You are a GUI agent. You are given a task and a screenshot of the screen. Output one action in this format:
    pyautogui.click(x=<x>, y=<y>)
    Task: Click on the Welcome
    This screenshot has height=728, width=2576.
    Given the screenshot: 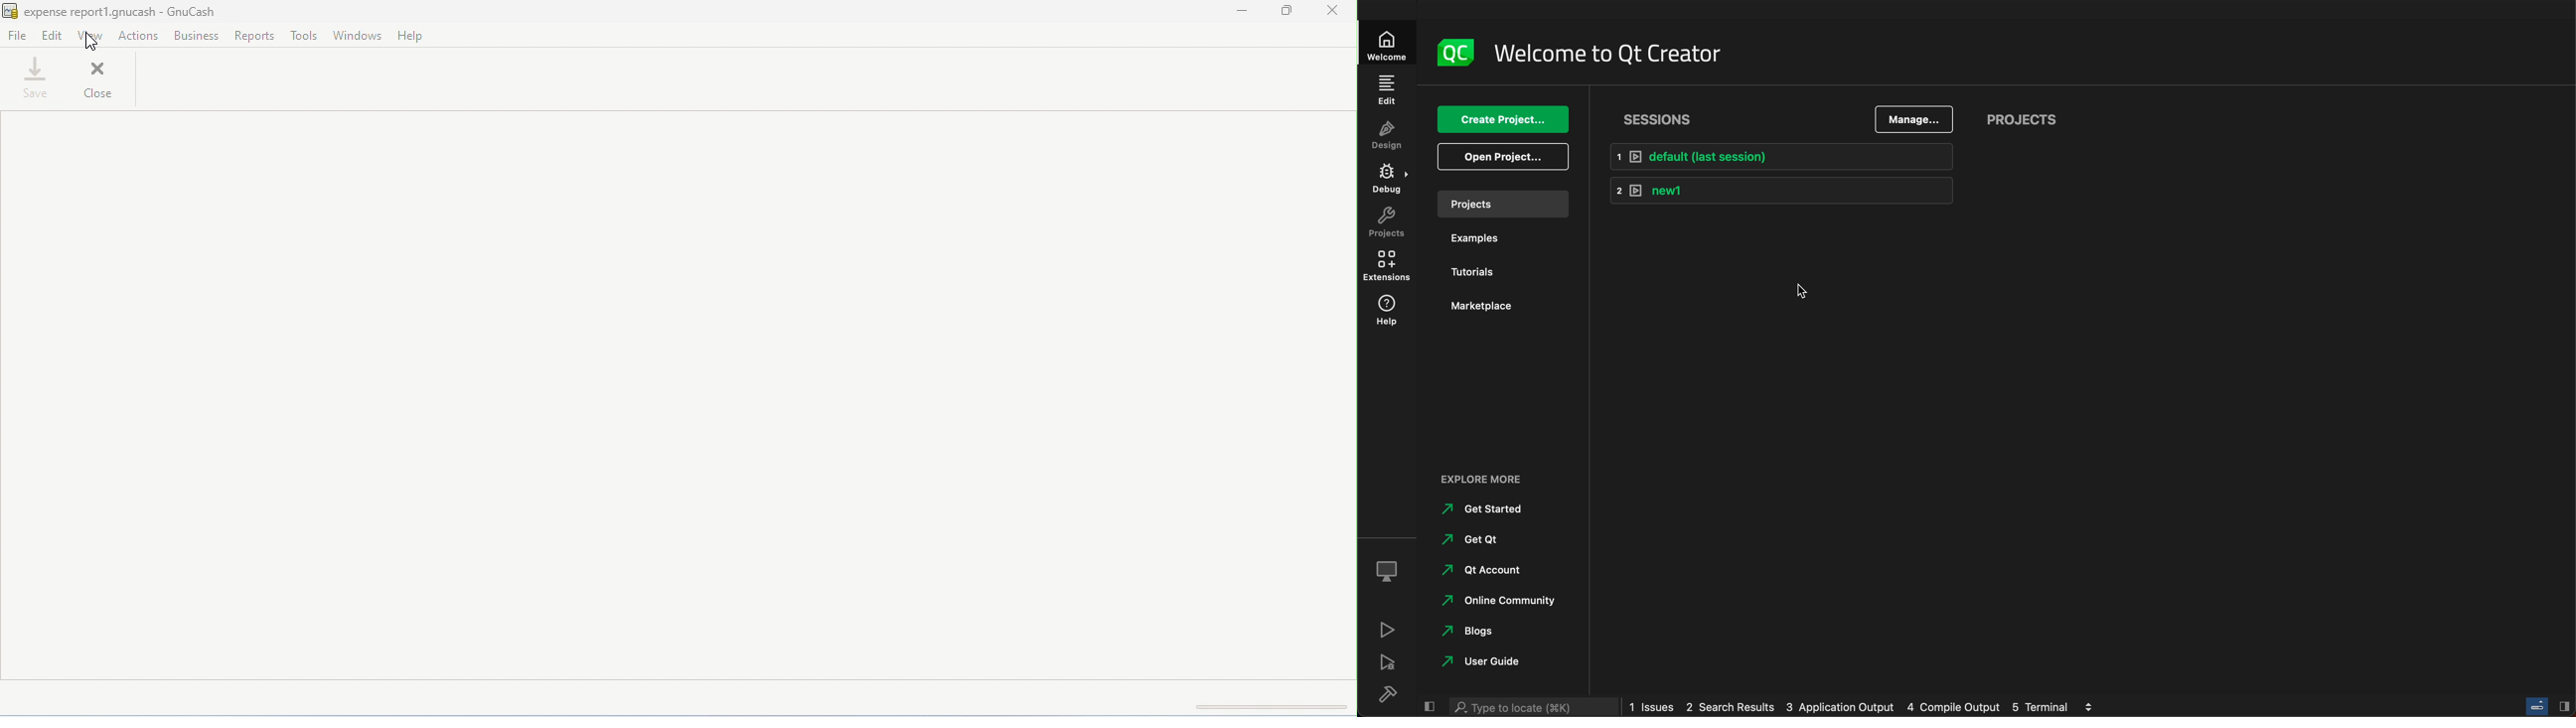 What is the action you would take?
    pyautogui.click(x=1388, y=43)
    